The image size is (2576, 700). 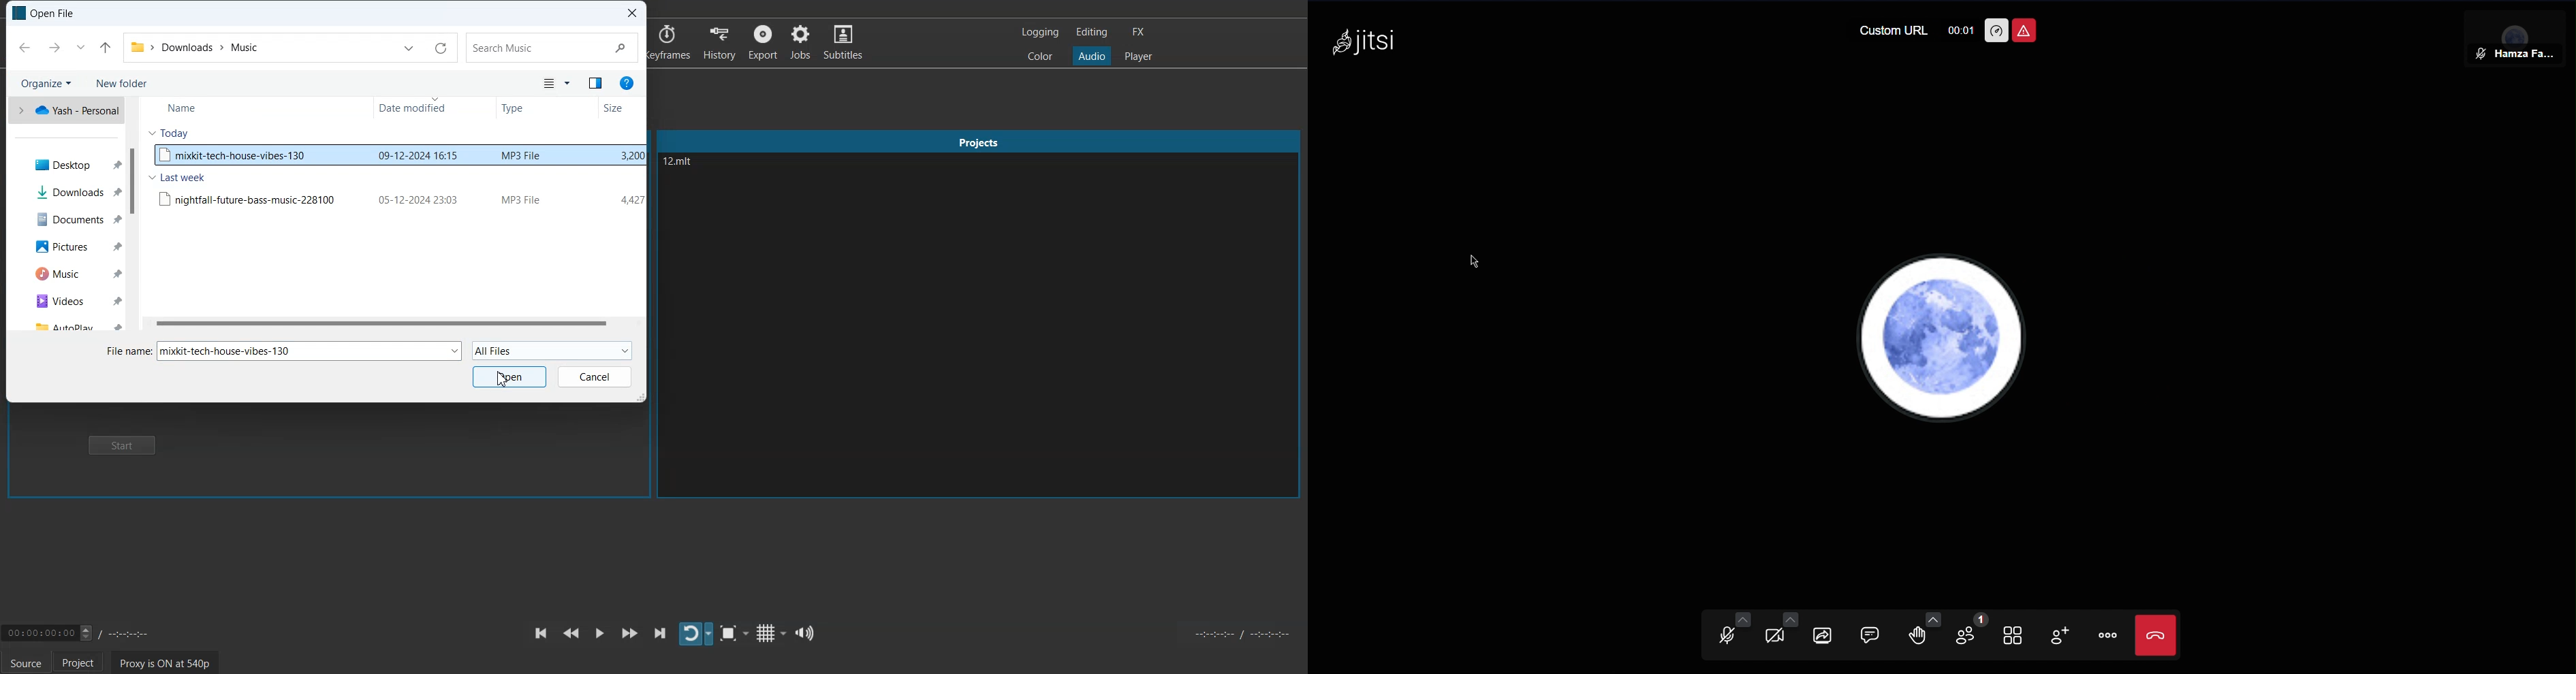 What do you see at coordinates (1092, 57) in the screenshot?
I see `Audio` at bounding box center [1092, 57].